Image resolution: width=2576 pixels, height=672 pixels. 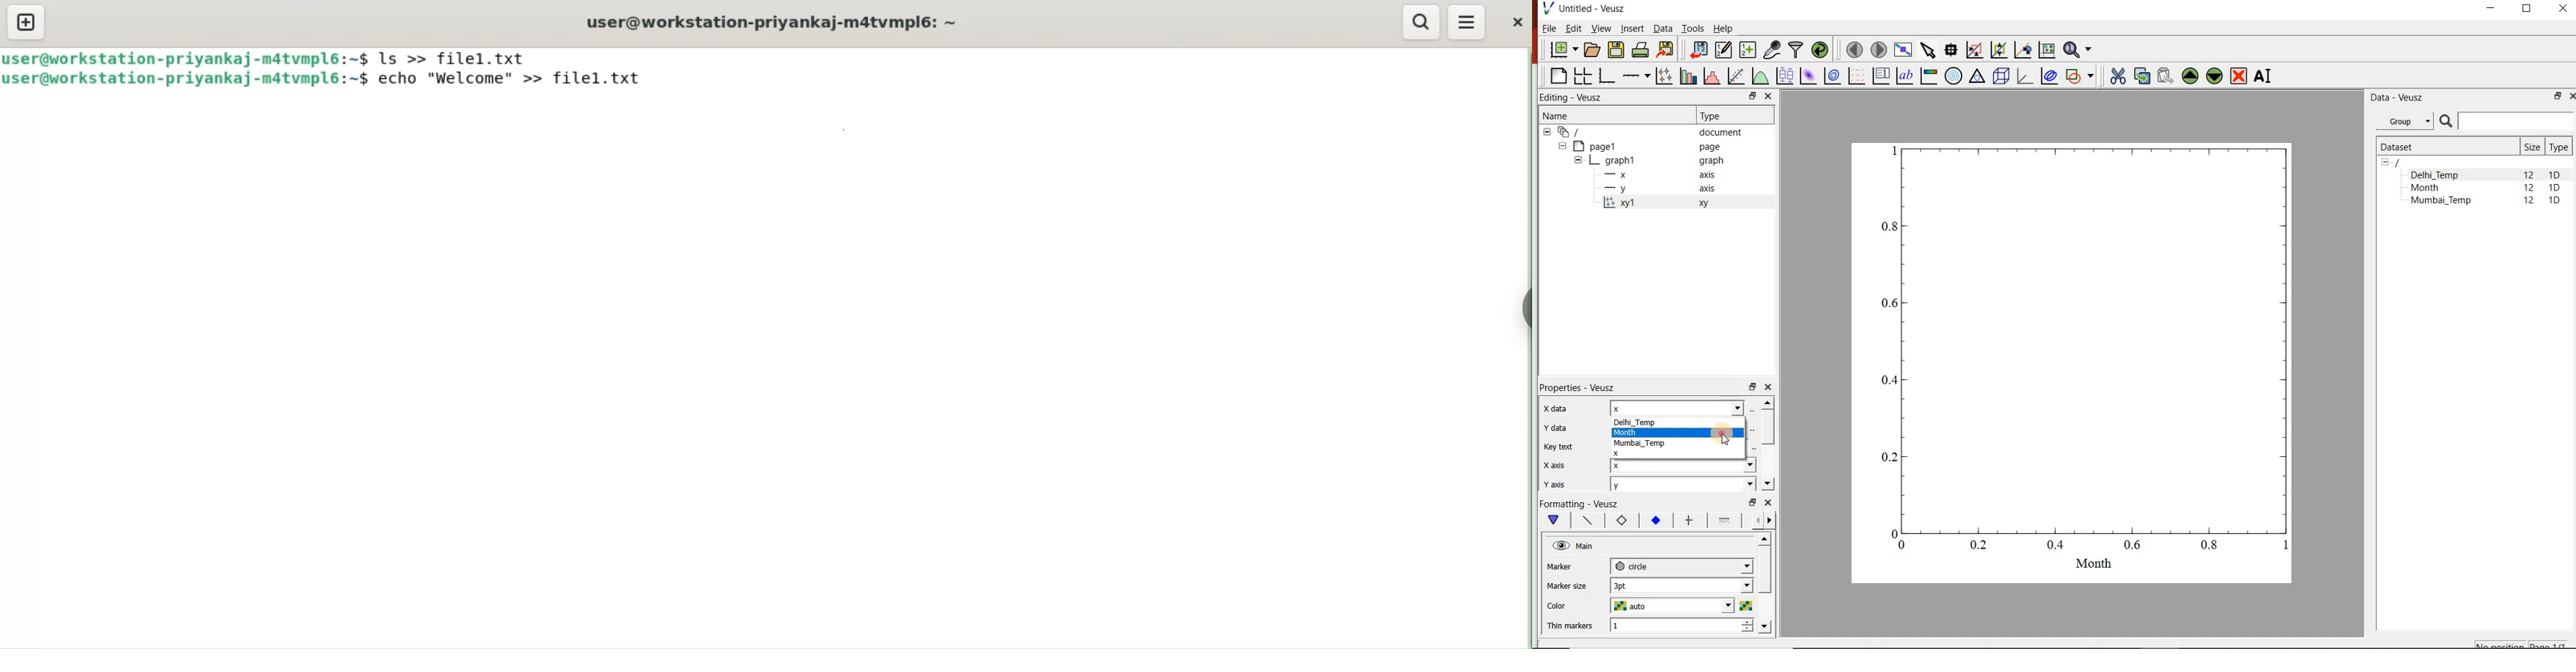 I want to click on filter data, so click(x=1796, y=50).